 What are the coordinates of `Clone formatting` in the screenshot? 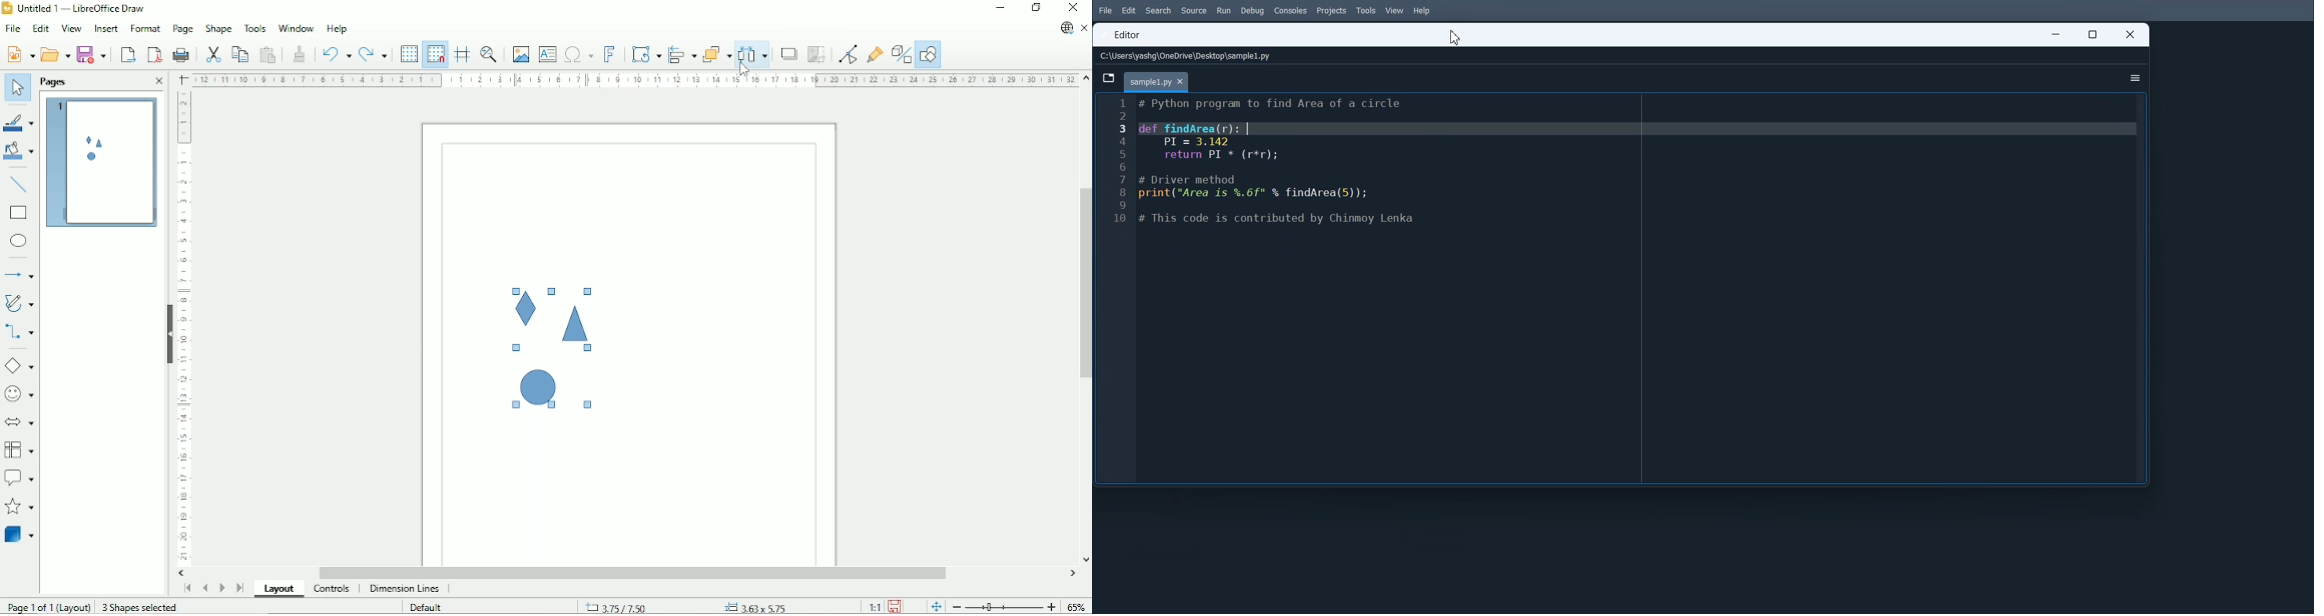 It's located at (300, 53).